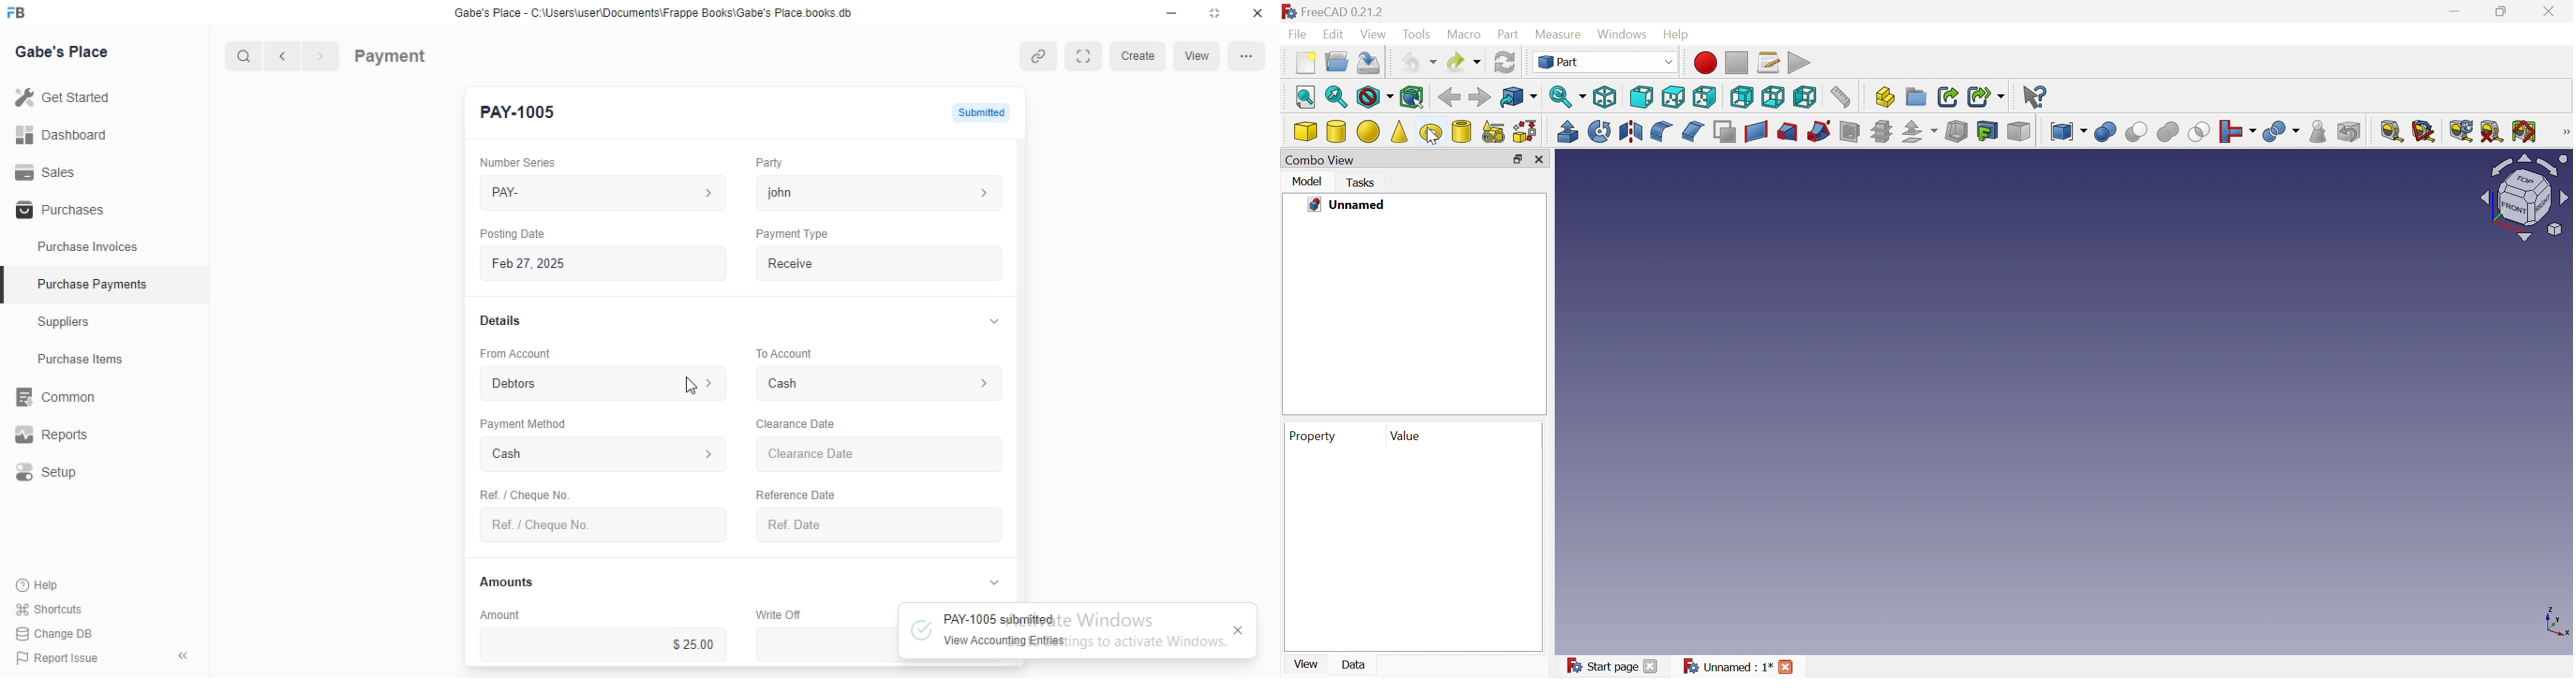 This screenshot has width=2576, height=700. I want to click on Create primitives..., so click(1493, 132).